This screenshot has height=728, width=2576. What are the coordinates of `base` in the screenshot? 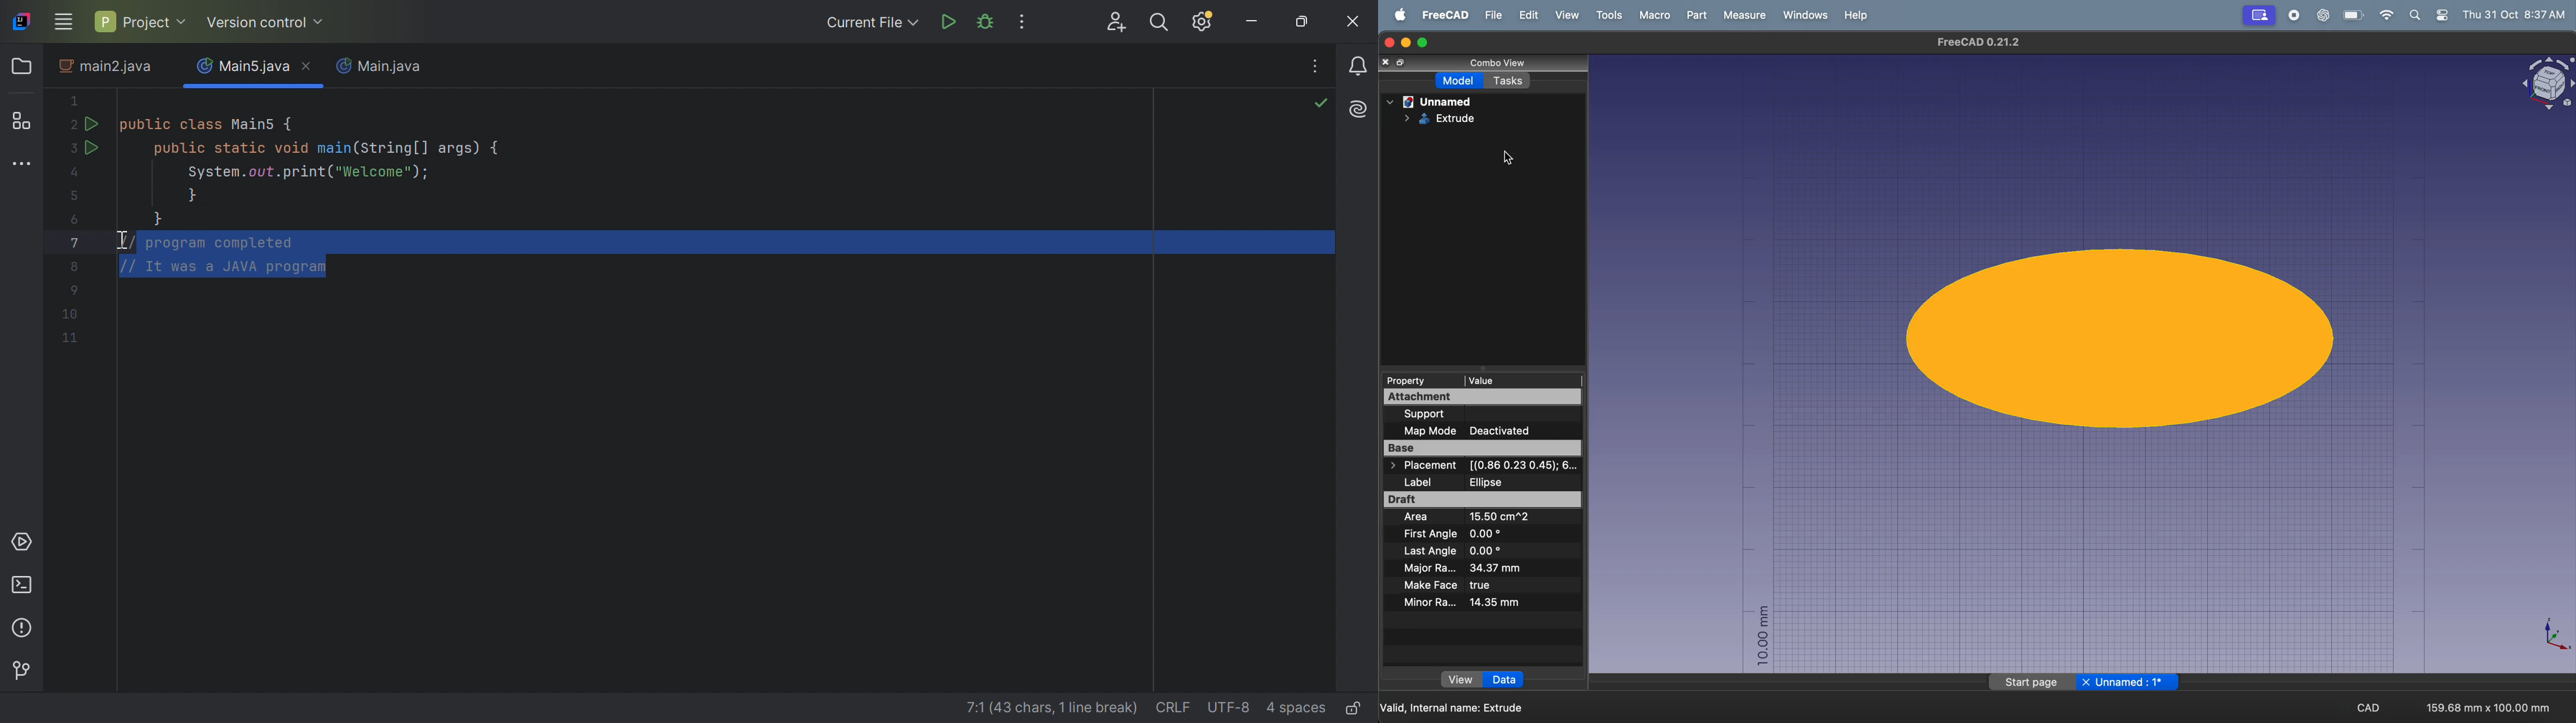 It's located at (1485, 449).